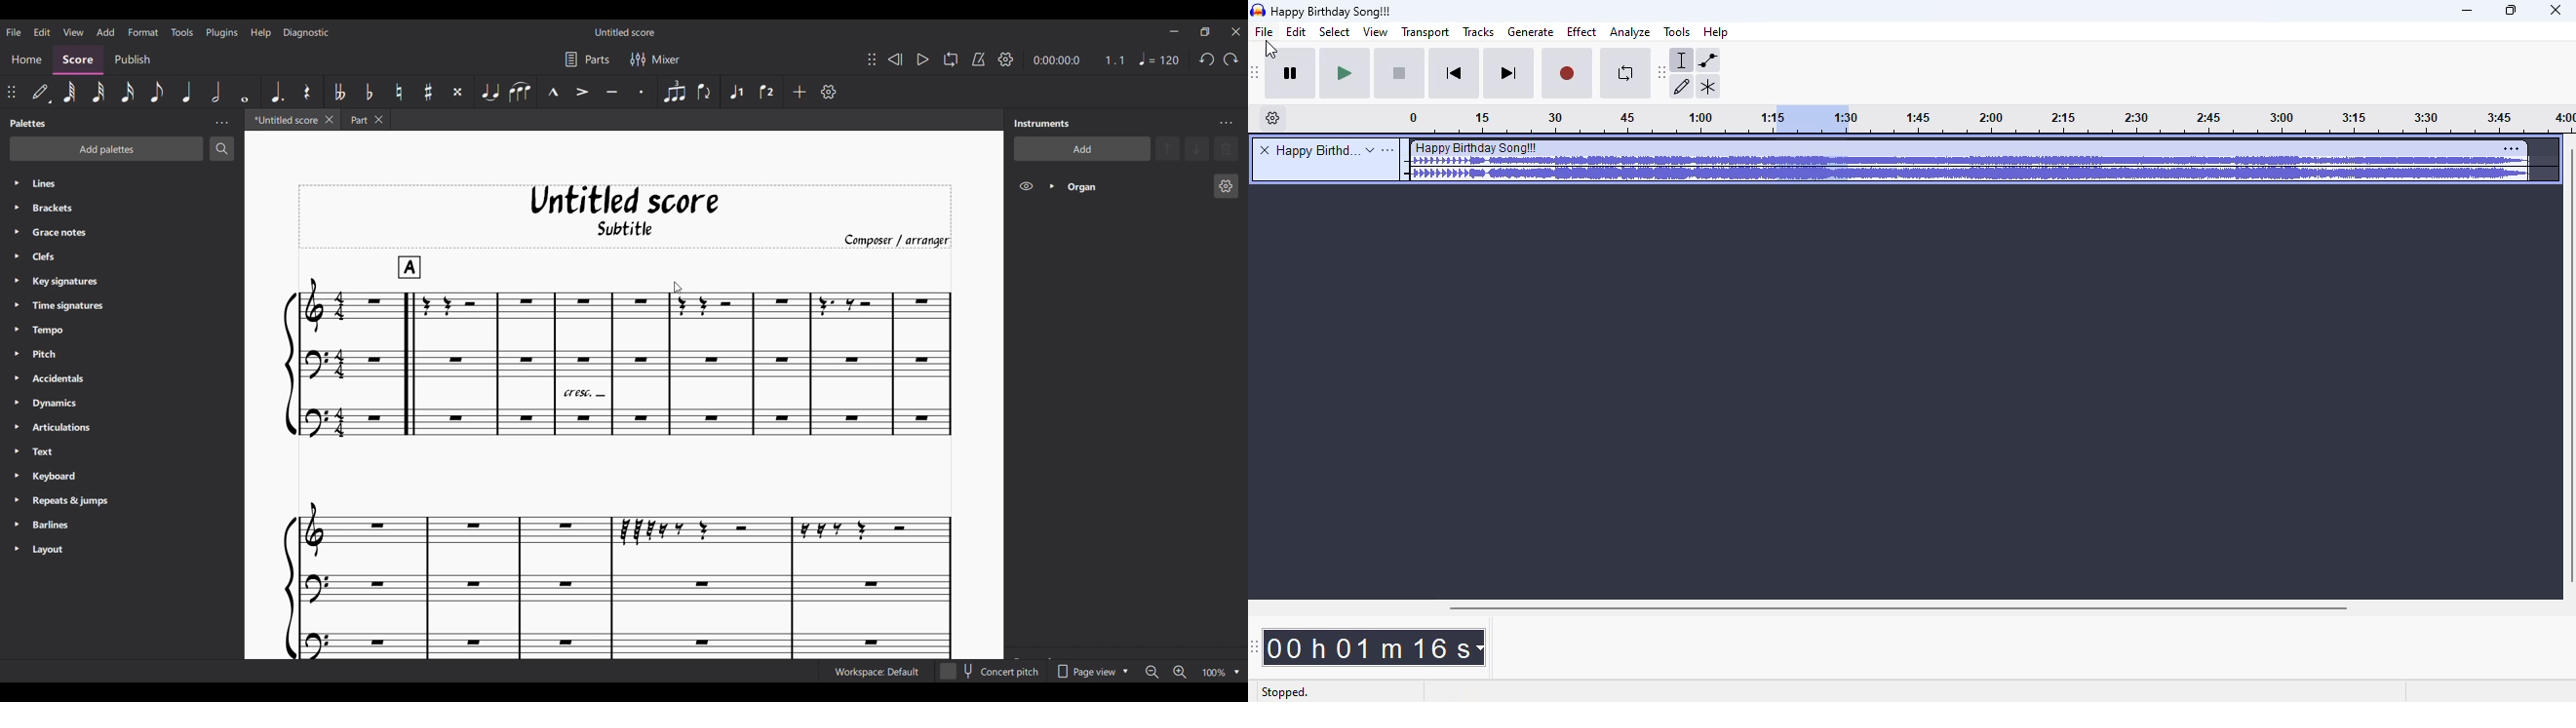 Image resolution: width=2576 pixels, height=728 pixels. What do you see at coordinates (1661, 73) in the screenshot?
I see `audacity tools toolbar` at bounding box center [1661, 73].